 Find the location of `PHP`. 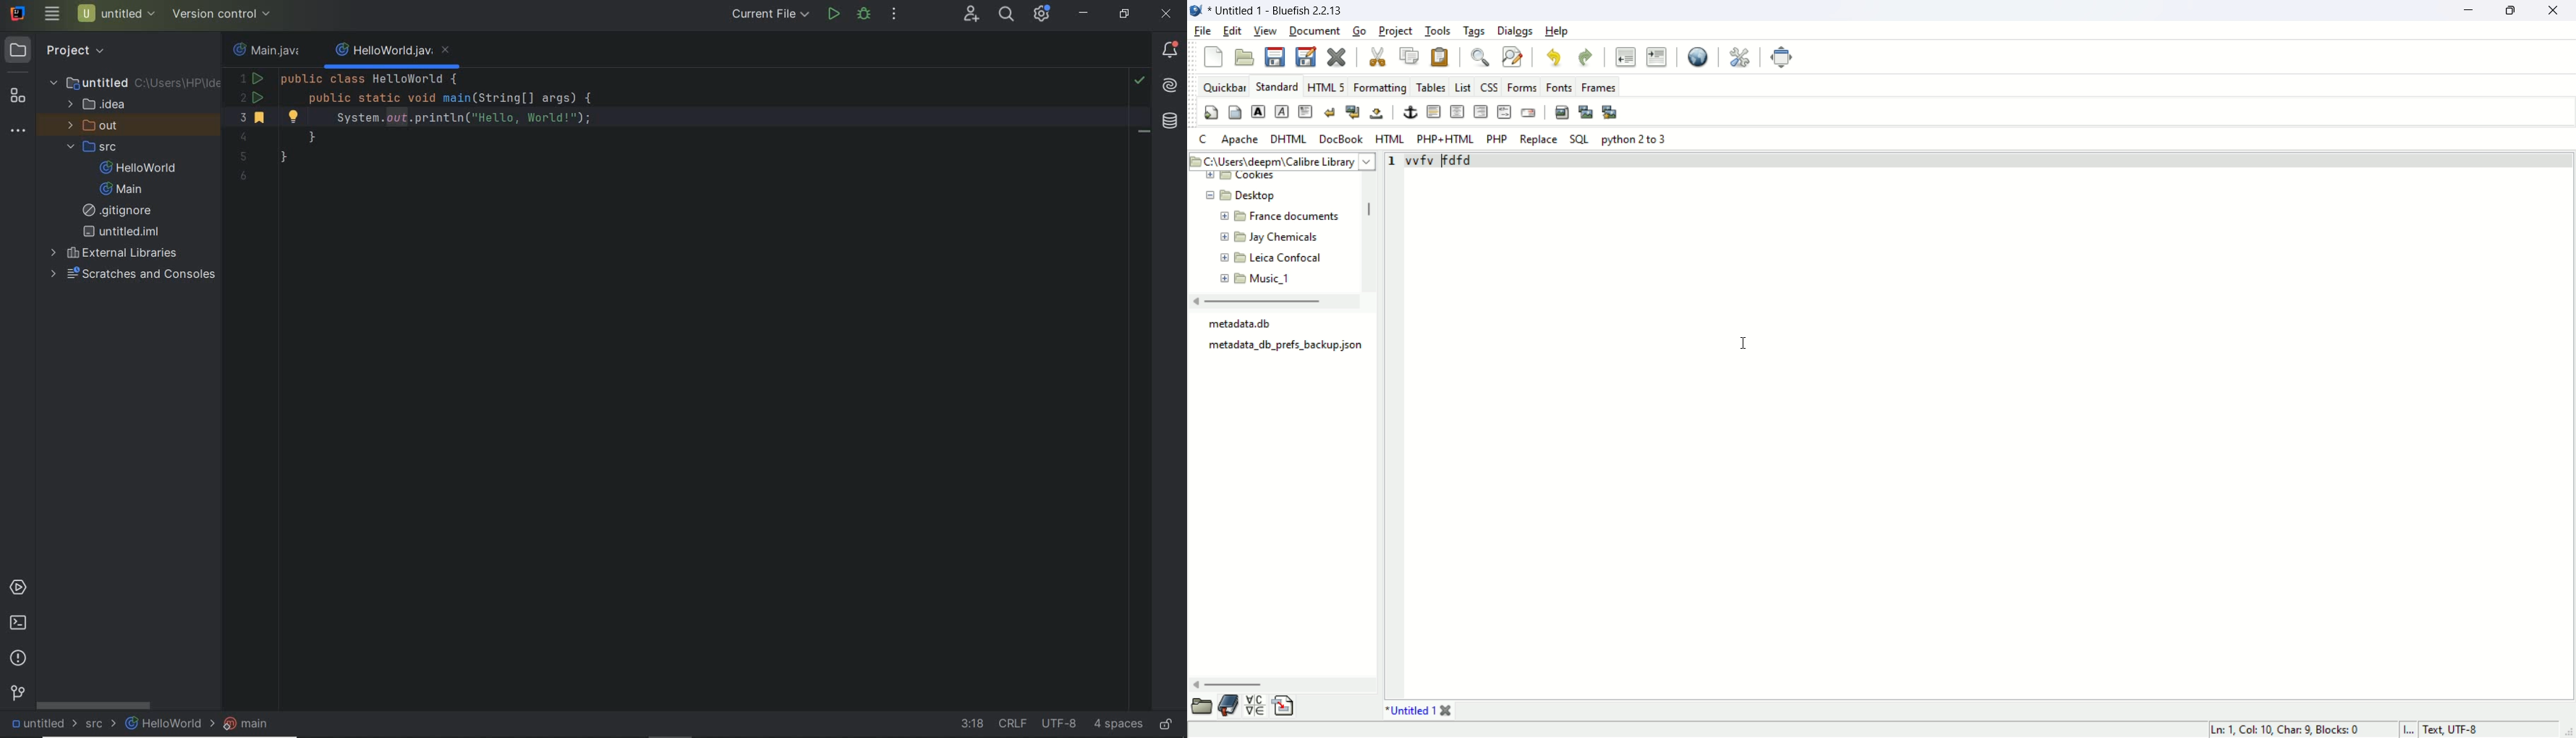

PHP is located at coordinates (1496, 141).